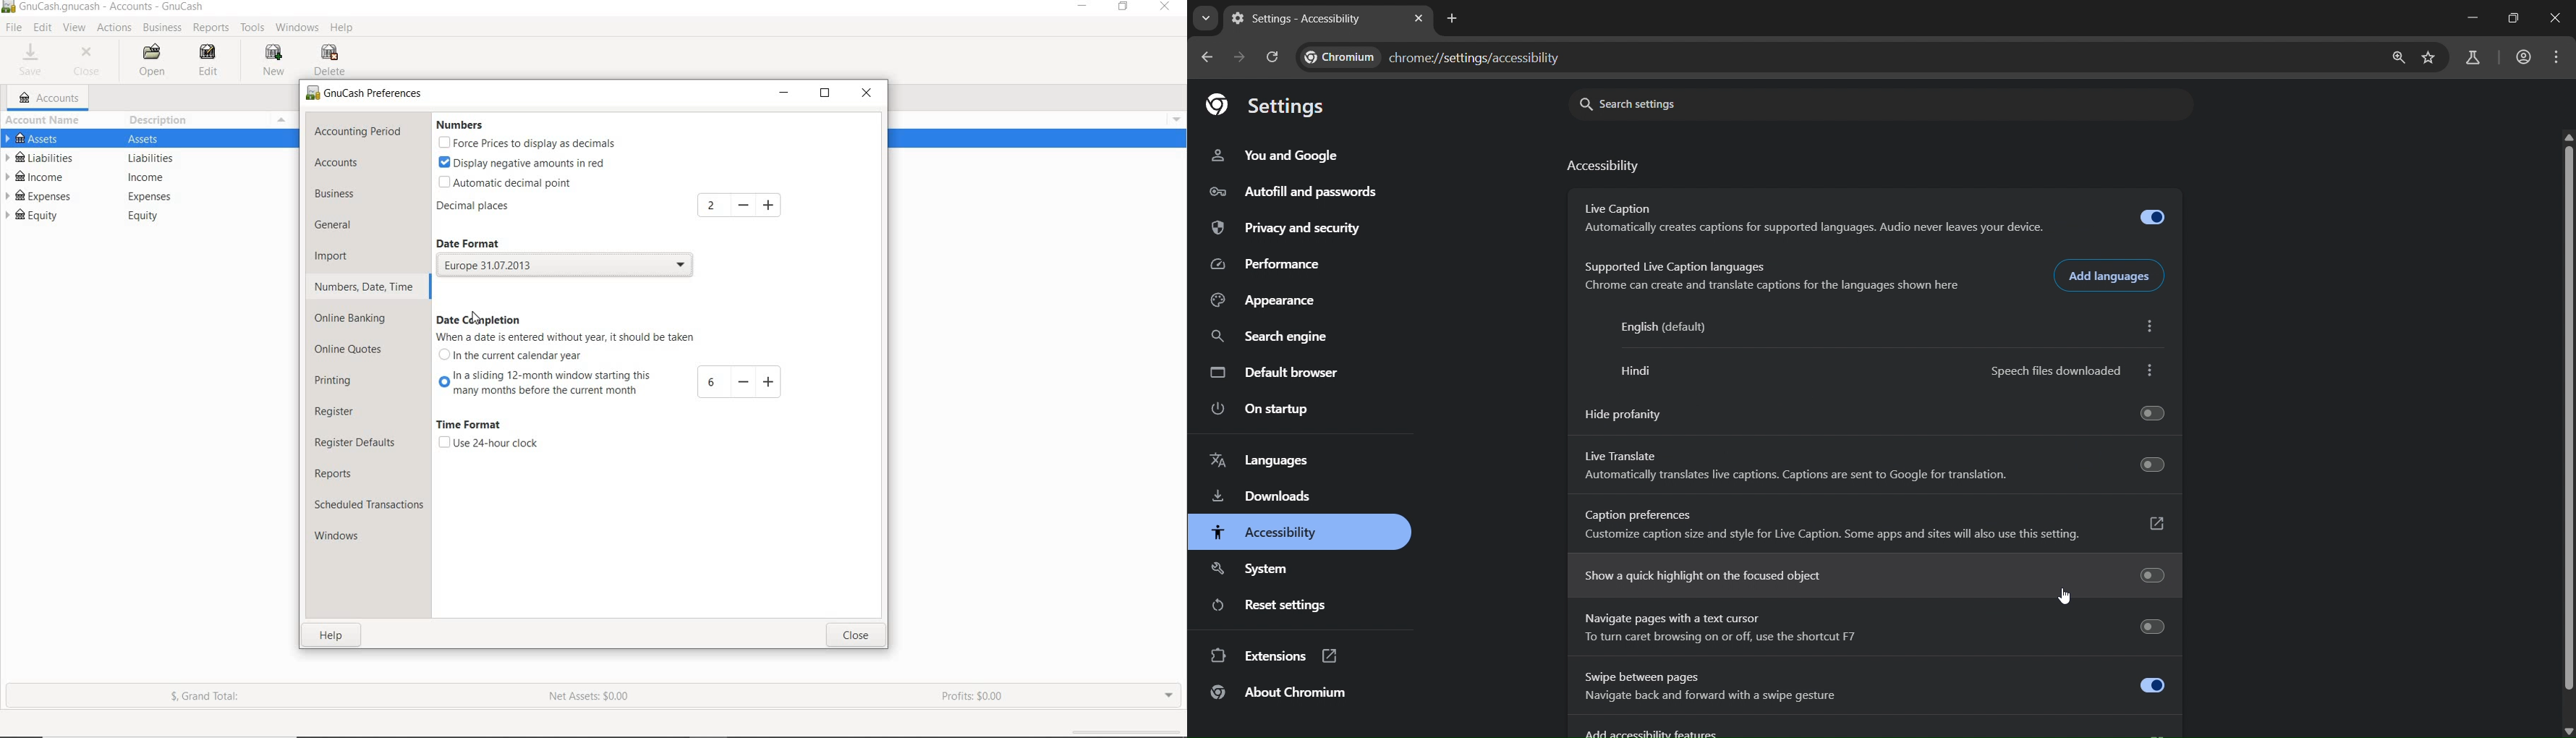  I want to click on MINIMIZE, so click(1084, 8).